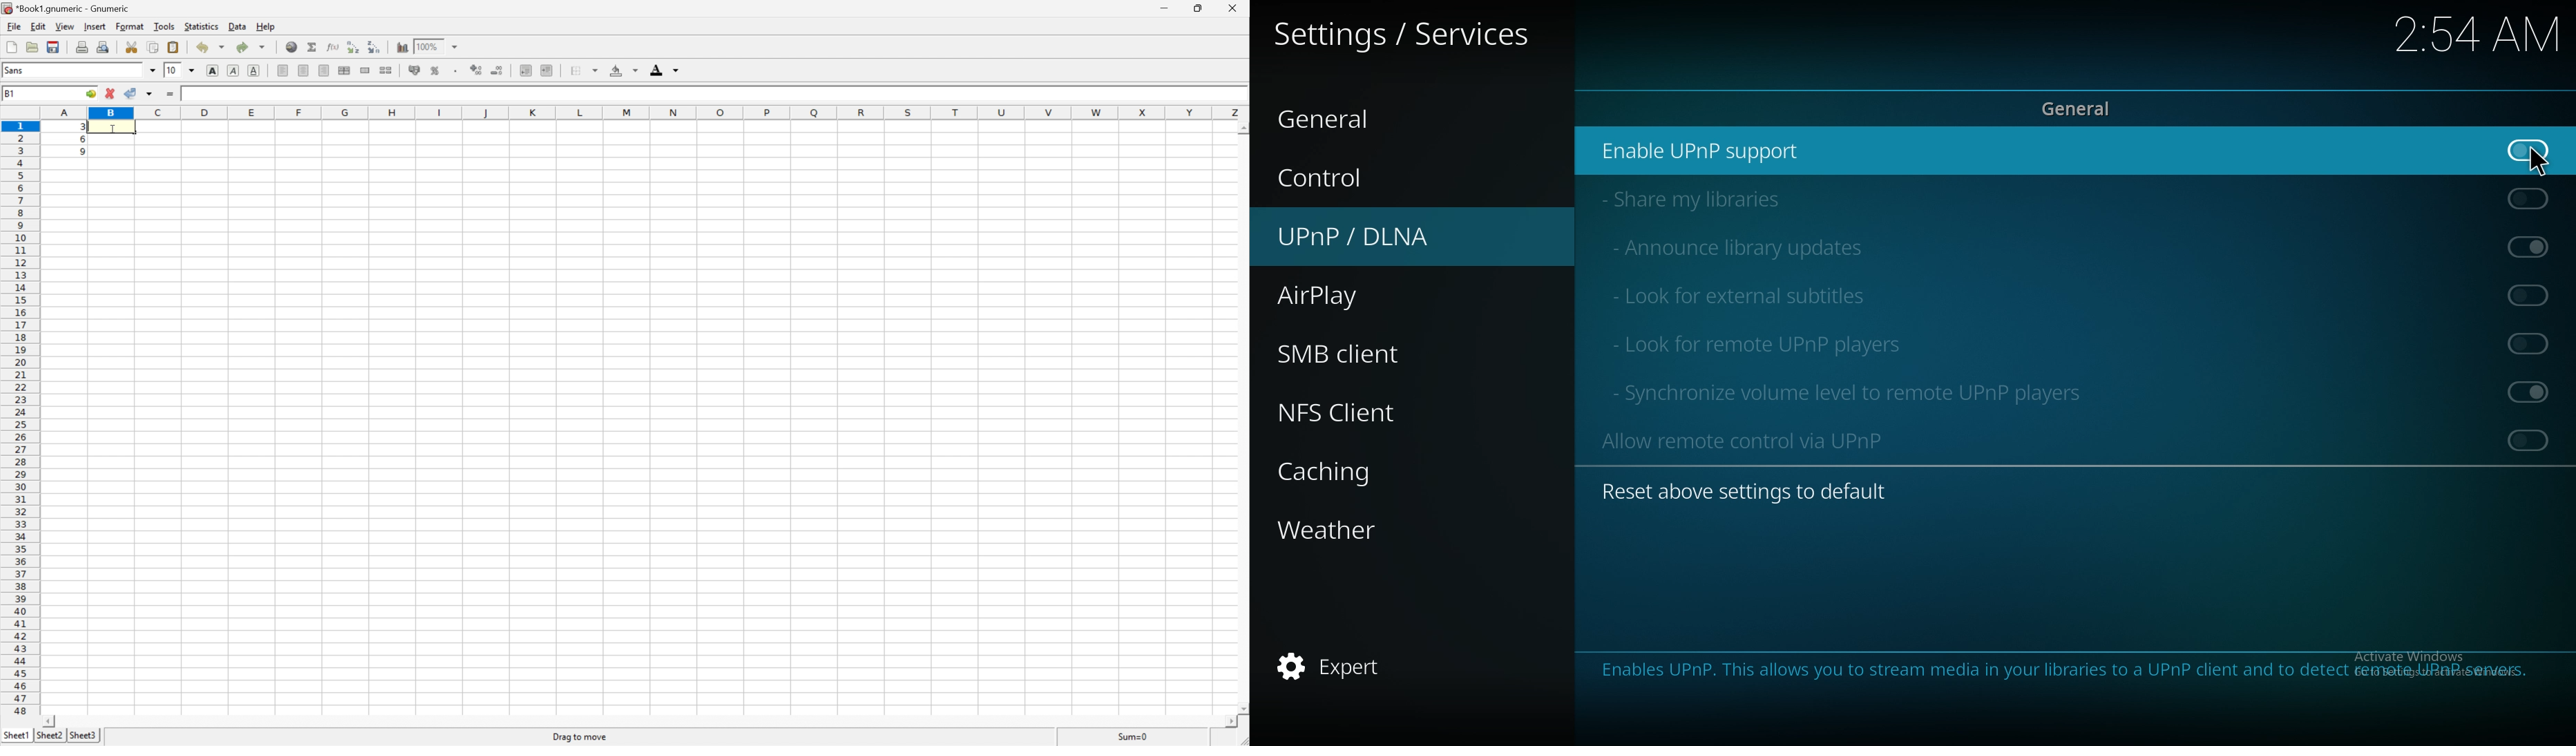  Describe the element at coordinates (169, 94) in the screenshot. I see `Enter formula` at that location.